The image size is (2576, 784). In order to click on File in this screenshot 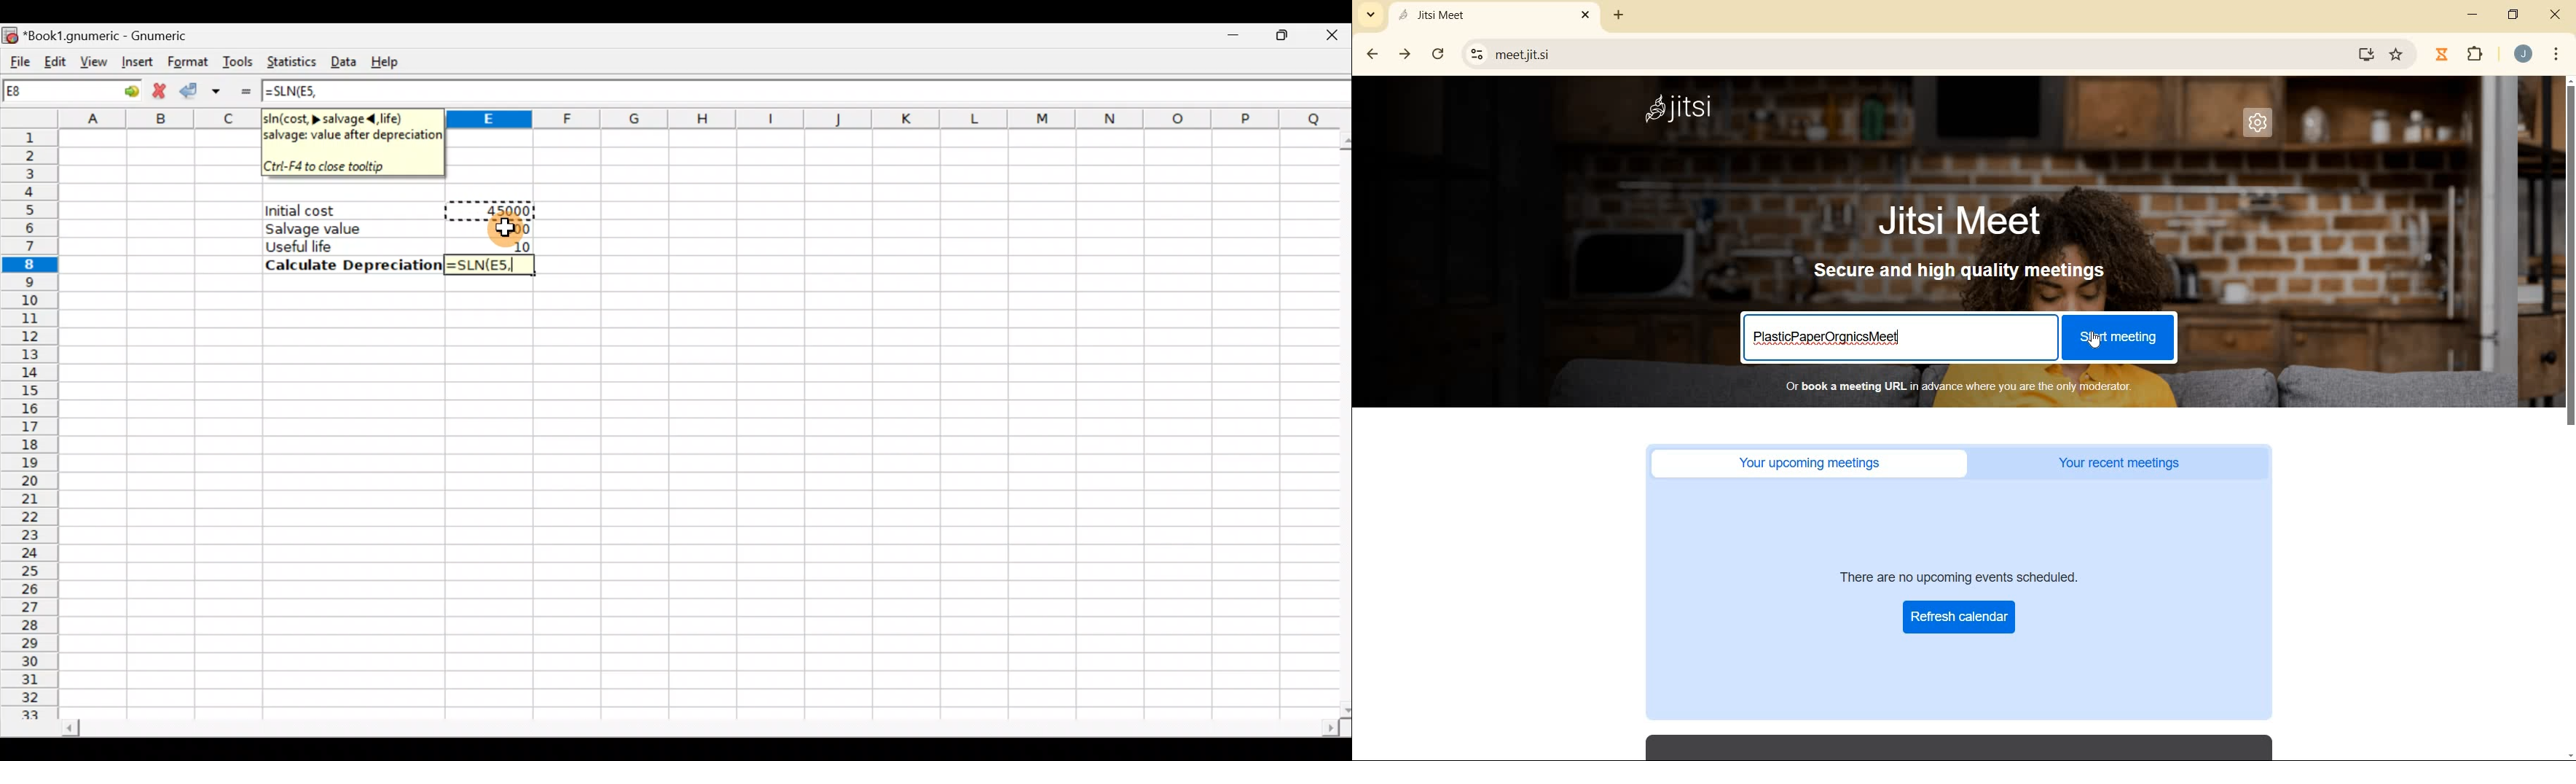, I will do `click(18, 56)`.